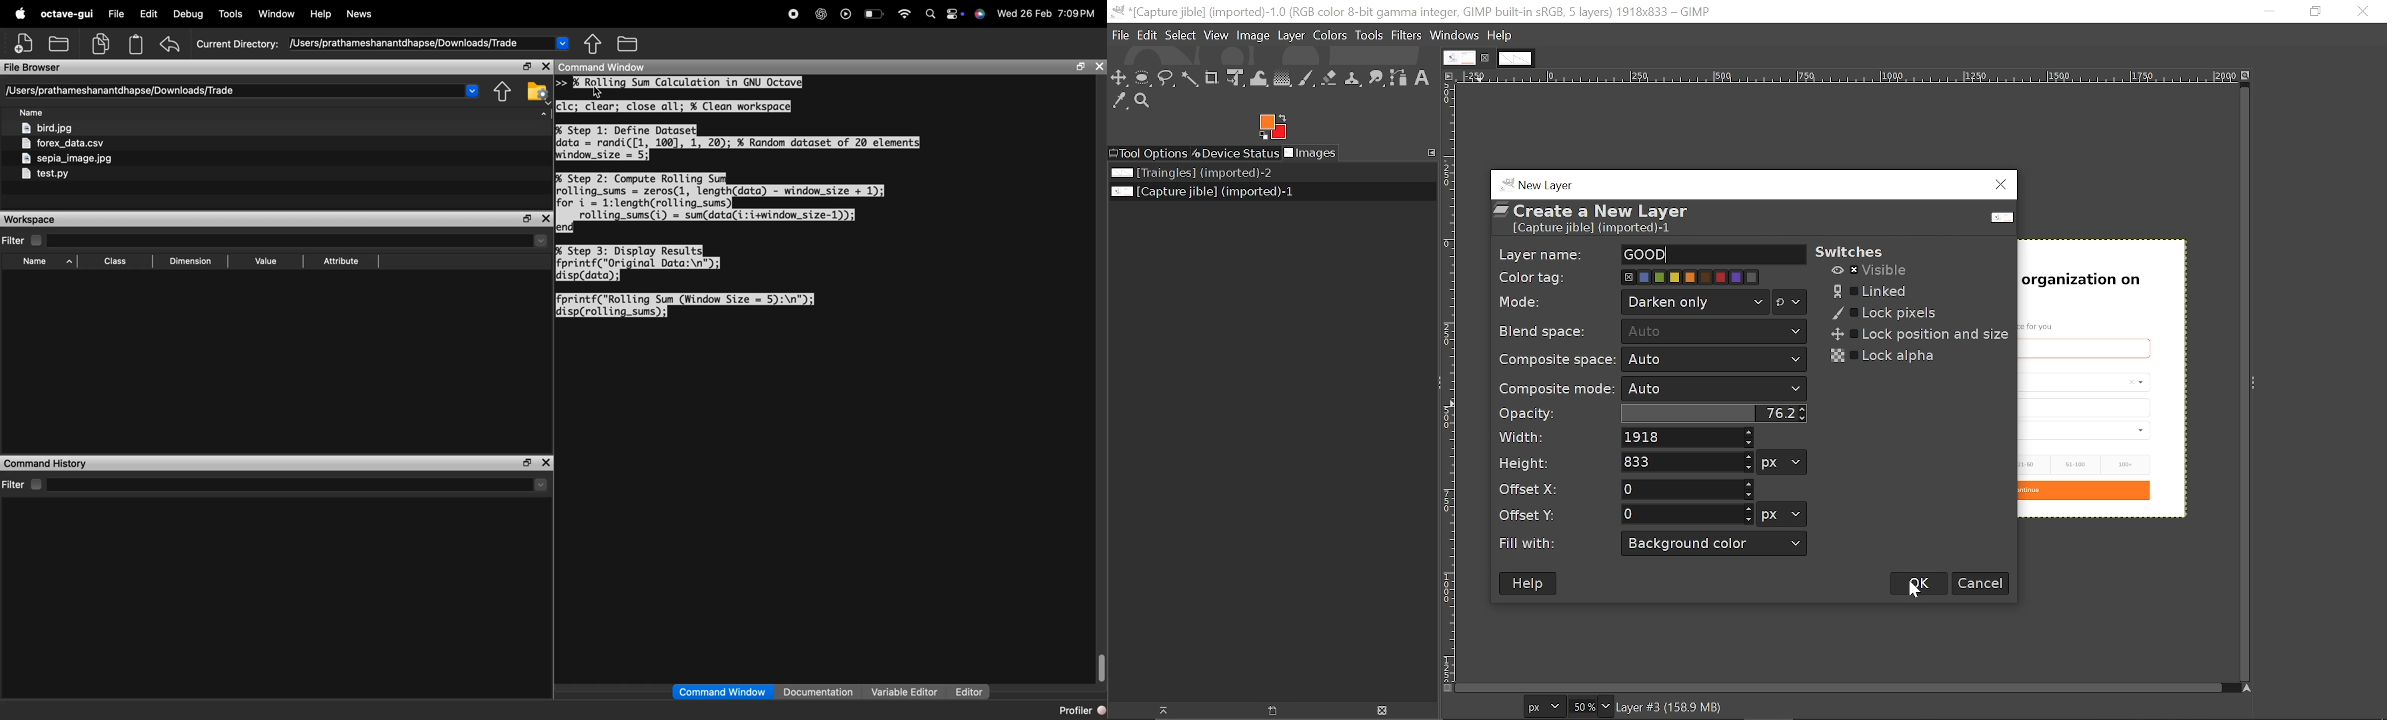  What do you see at coordinates (1315, 154) in the screenshot?
I see `Images` at bounding box center [1315, 154].